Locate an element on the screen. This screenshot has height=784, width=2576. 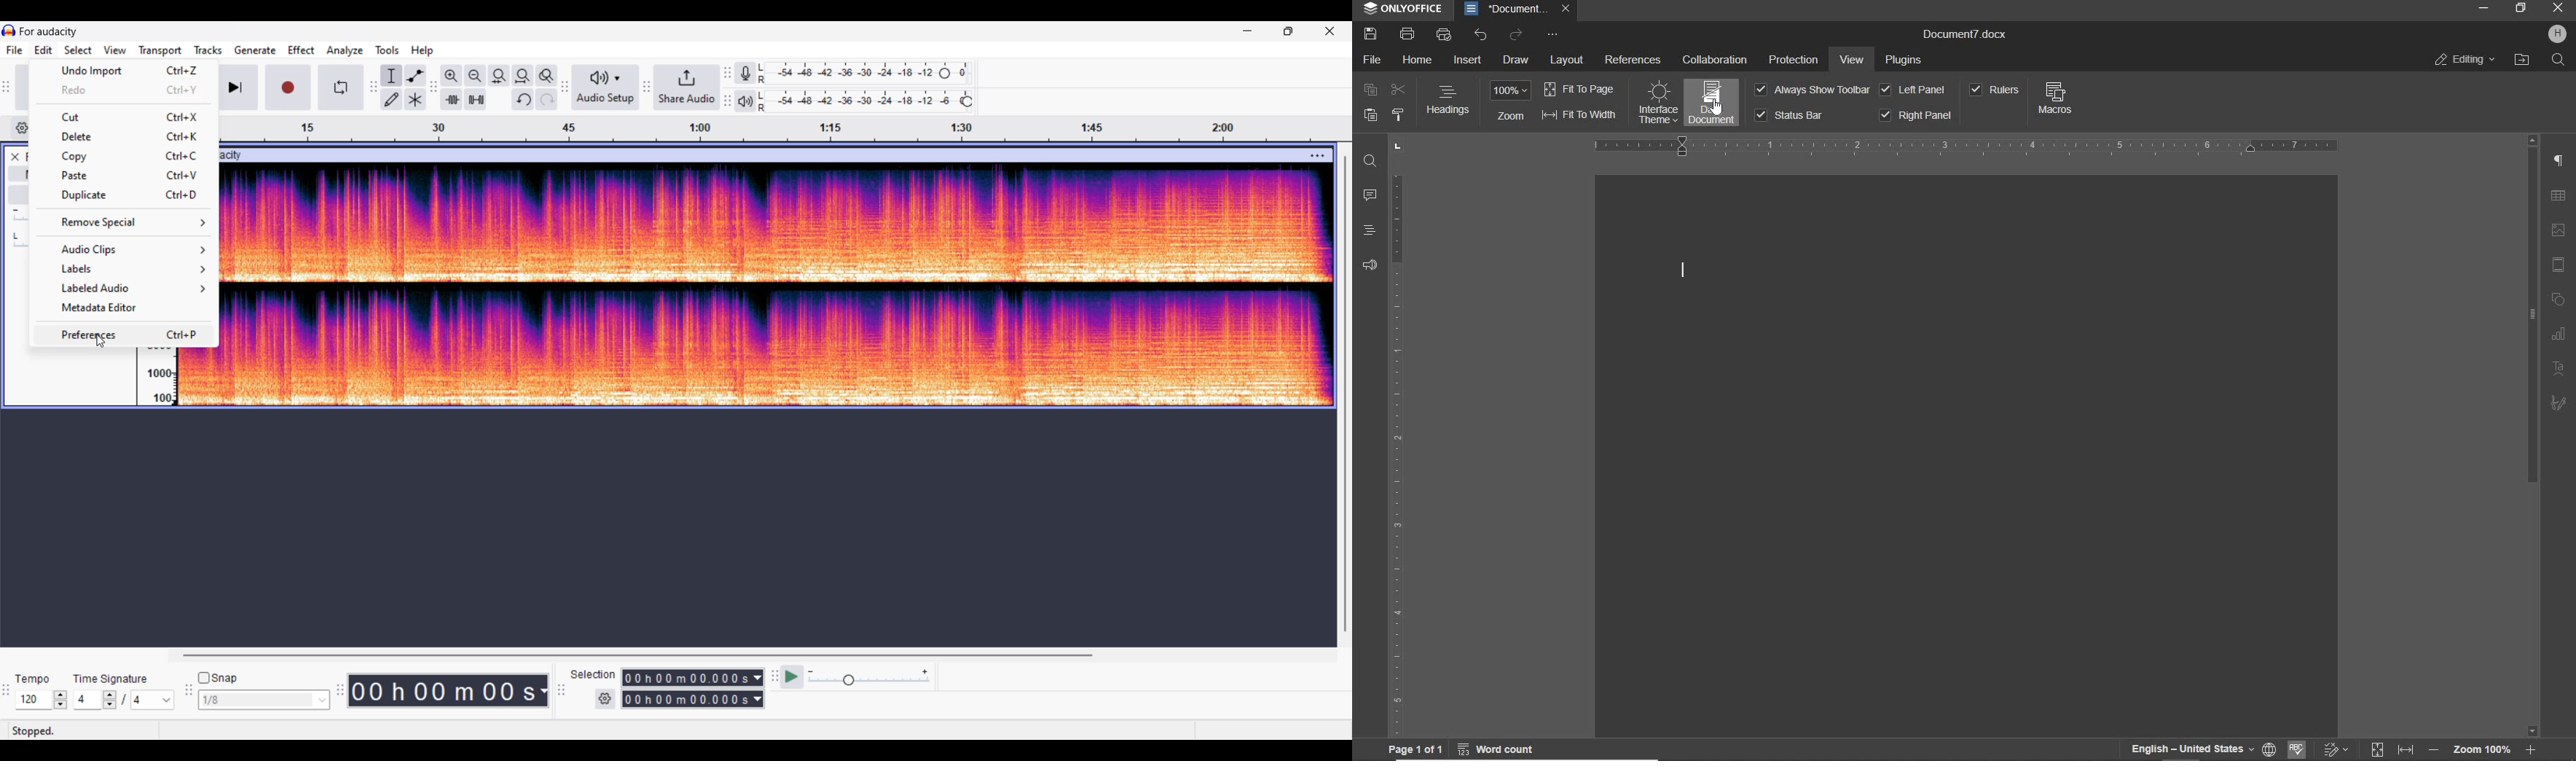
Playback level is located at coordinates (864, 101).